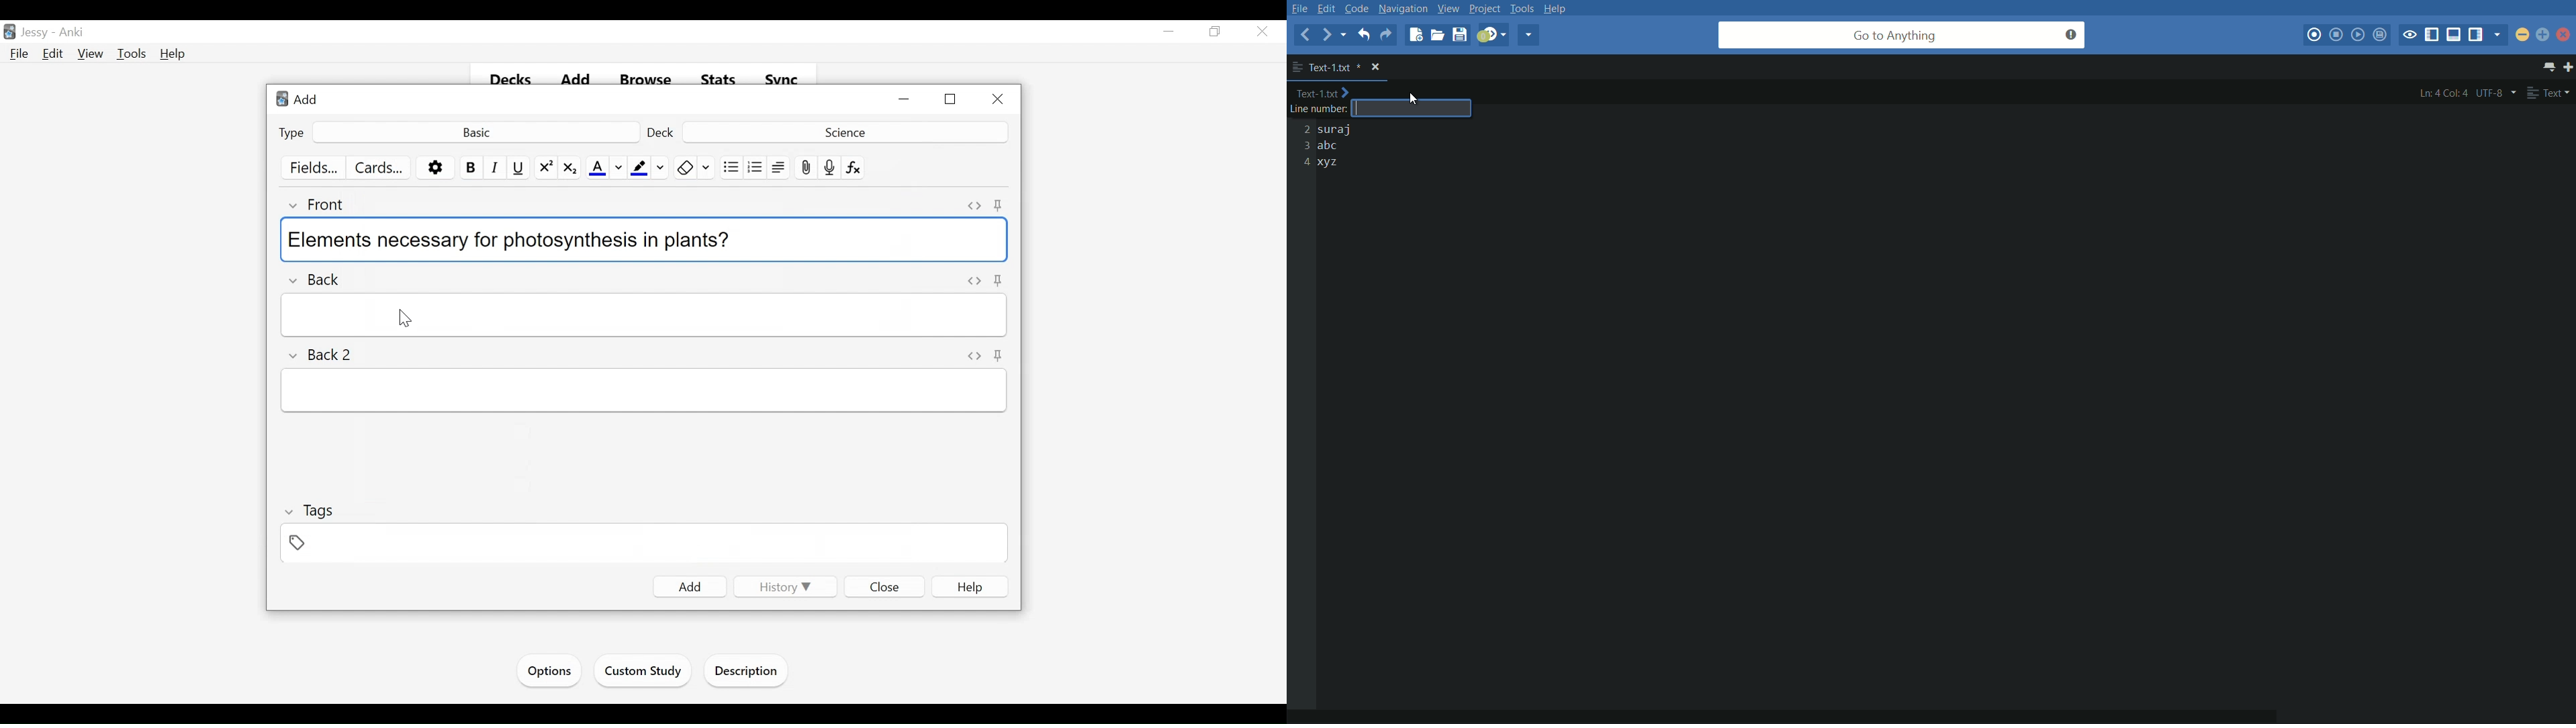  Describe the element at coordinates (1347, 36) in the screenshot. I see `recent locations` at that location.